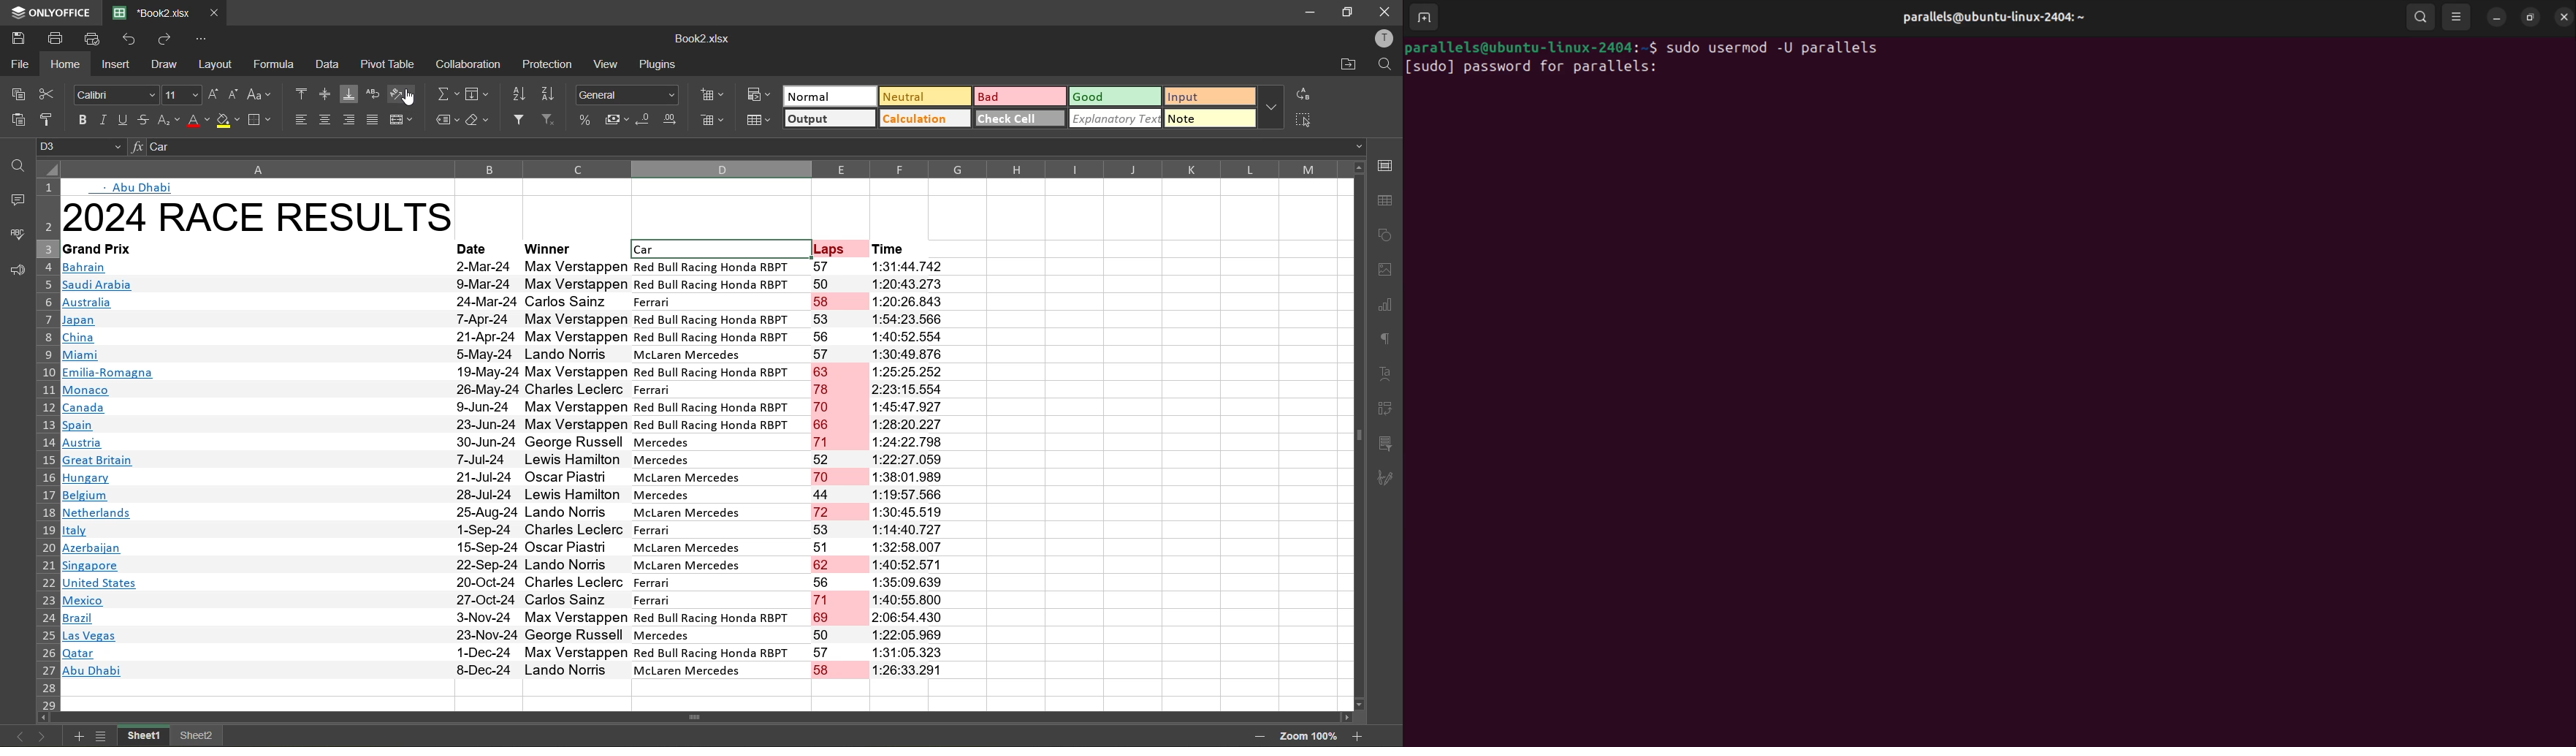 The height and width of the screenshot is (756, 2576). I want to click on merge and center, so click(402, 120).